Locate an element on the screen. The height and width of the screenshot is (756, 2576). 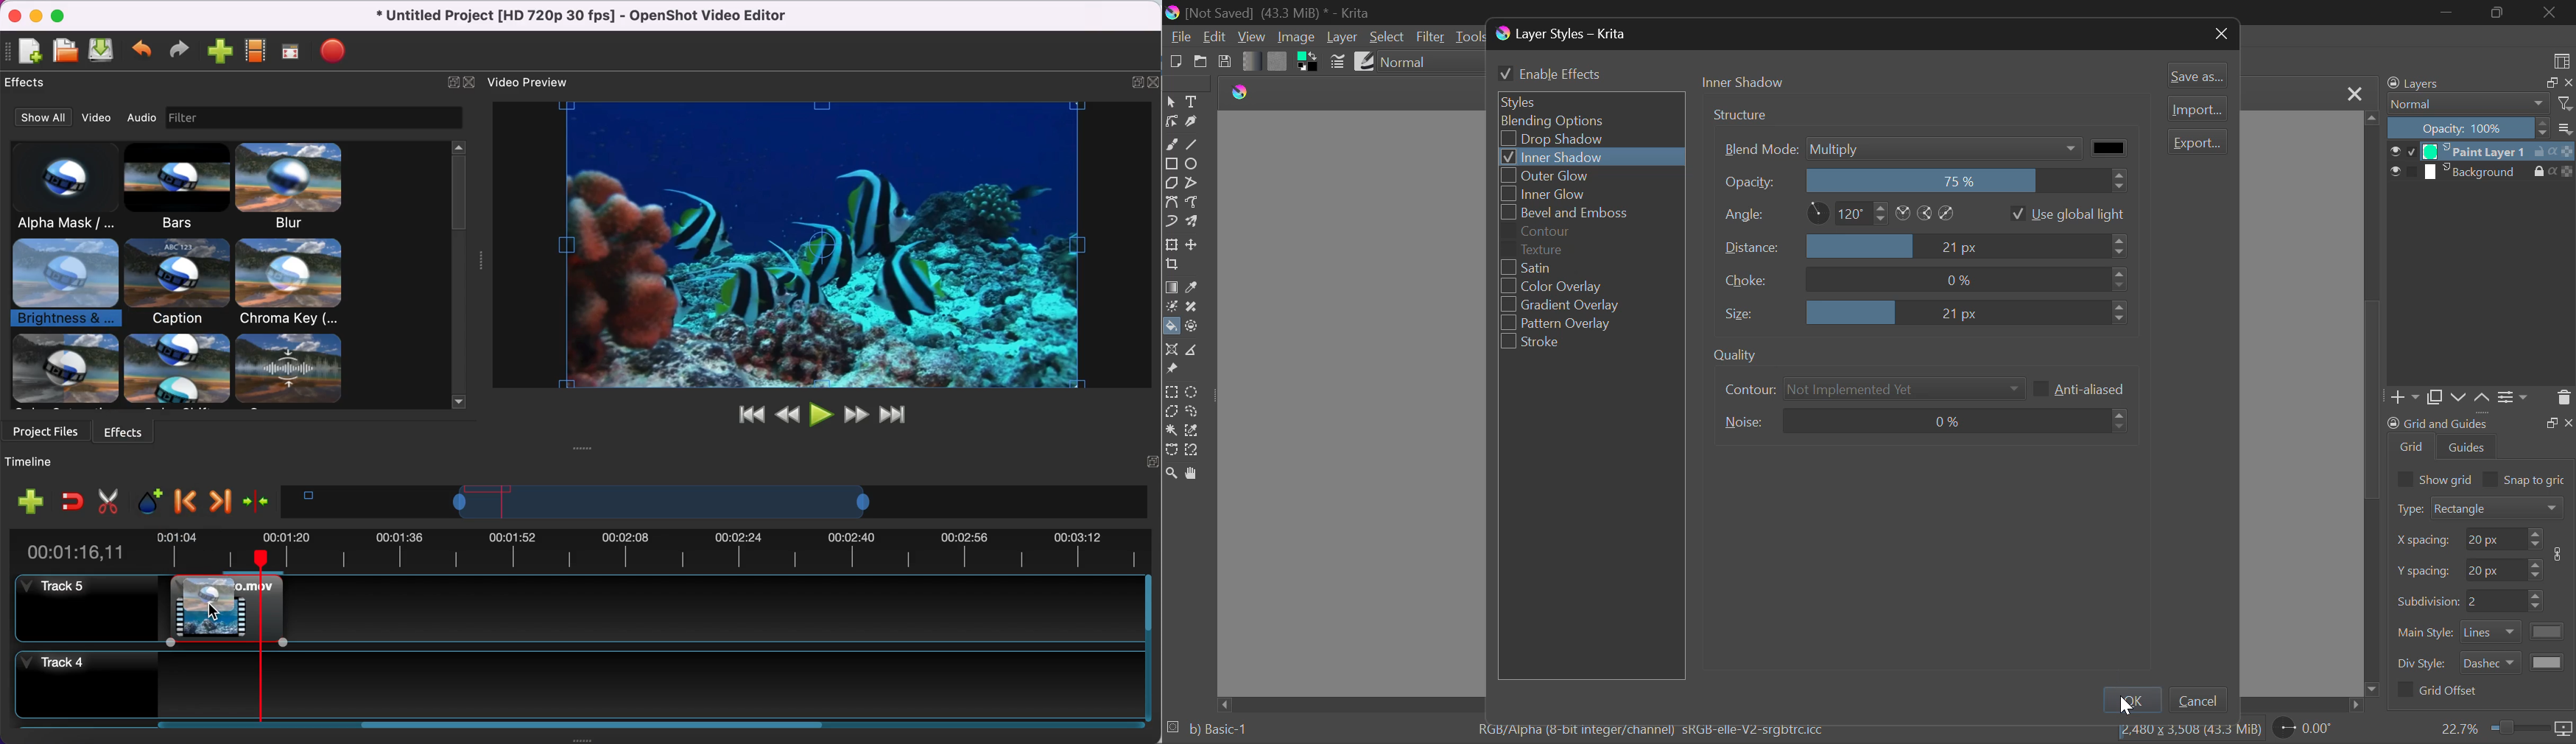
Pattern is located at coordinates (1277, 63).